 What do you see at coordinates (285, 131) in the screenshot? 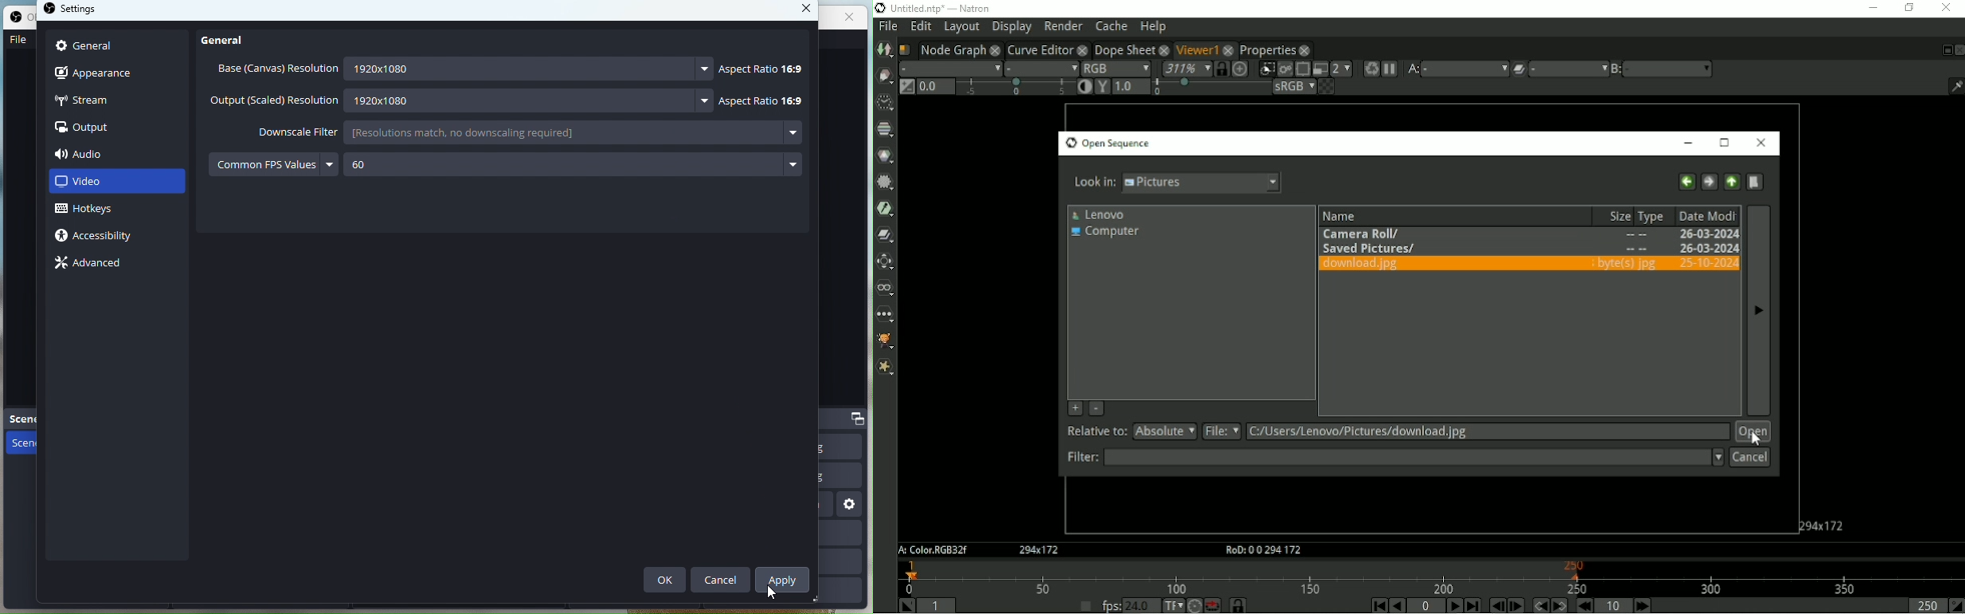
I see `Downscale Filter` at bounding box center [285, 131].